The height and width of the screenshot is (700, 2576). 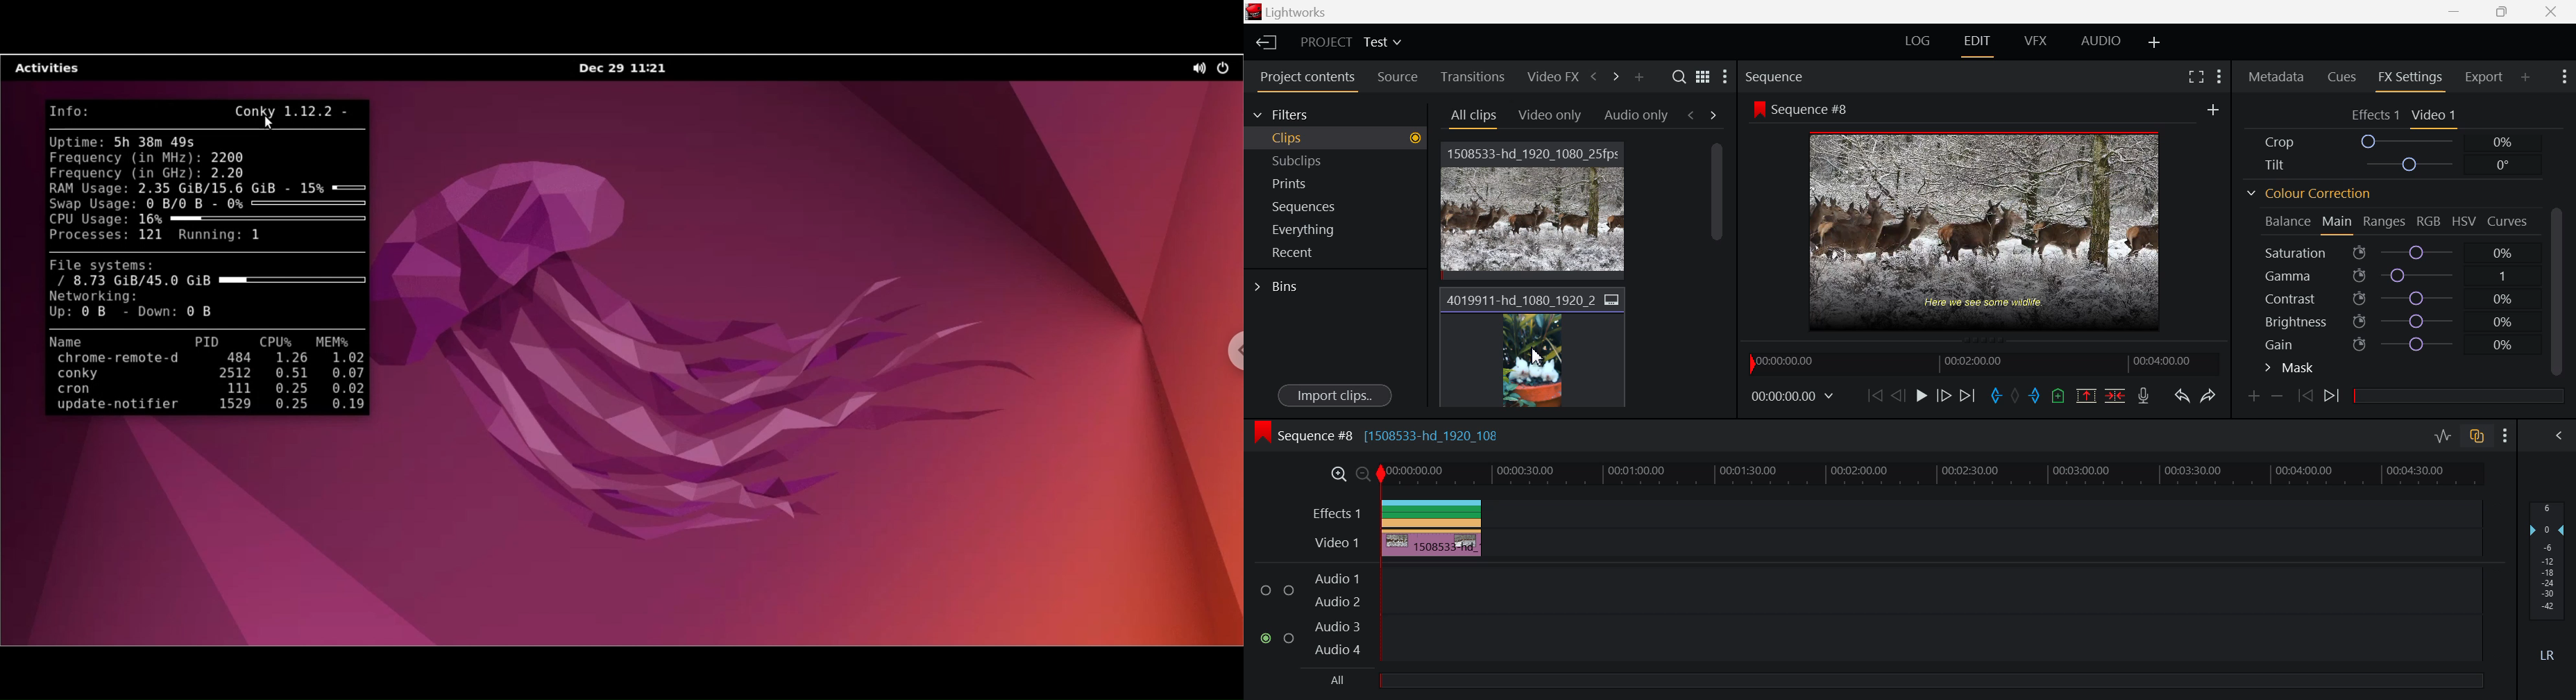 What do you see at coordinates (2210, 396) in the screenshot?
I see `Redo` at bounding box center [2210, 396].